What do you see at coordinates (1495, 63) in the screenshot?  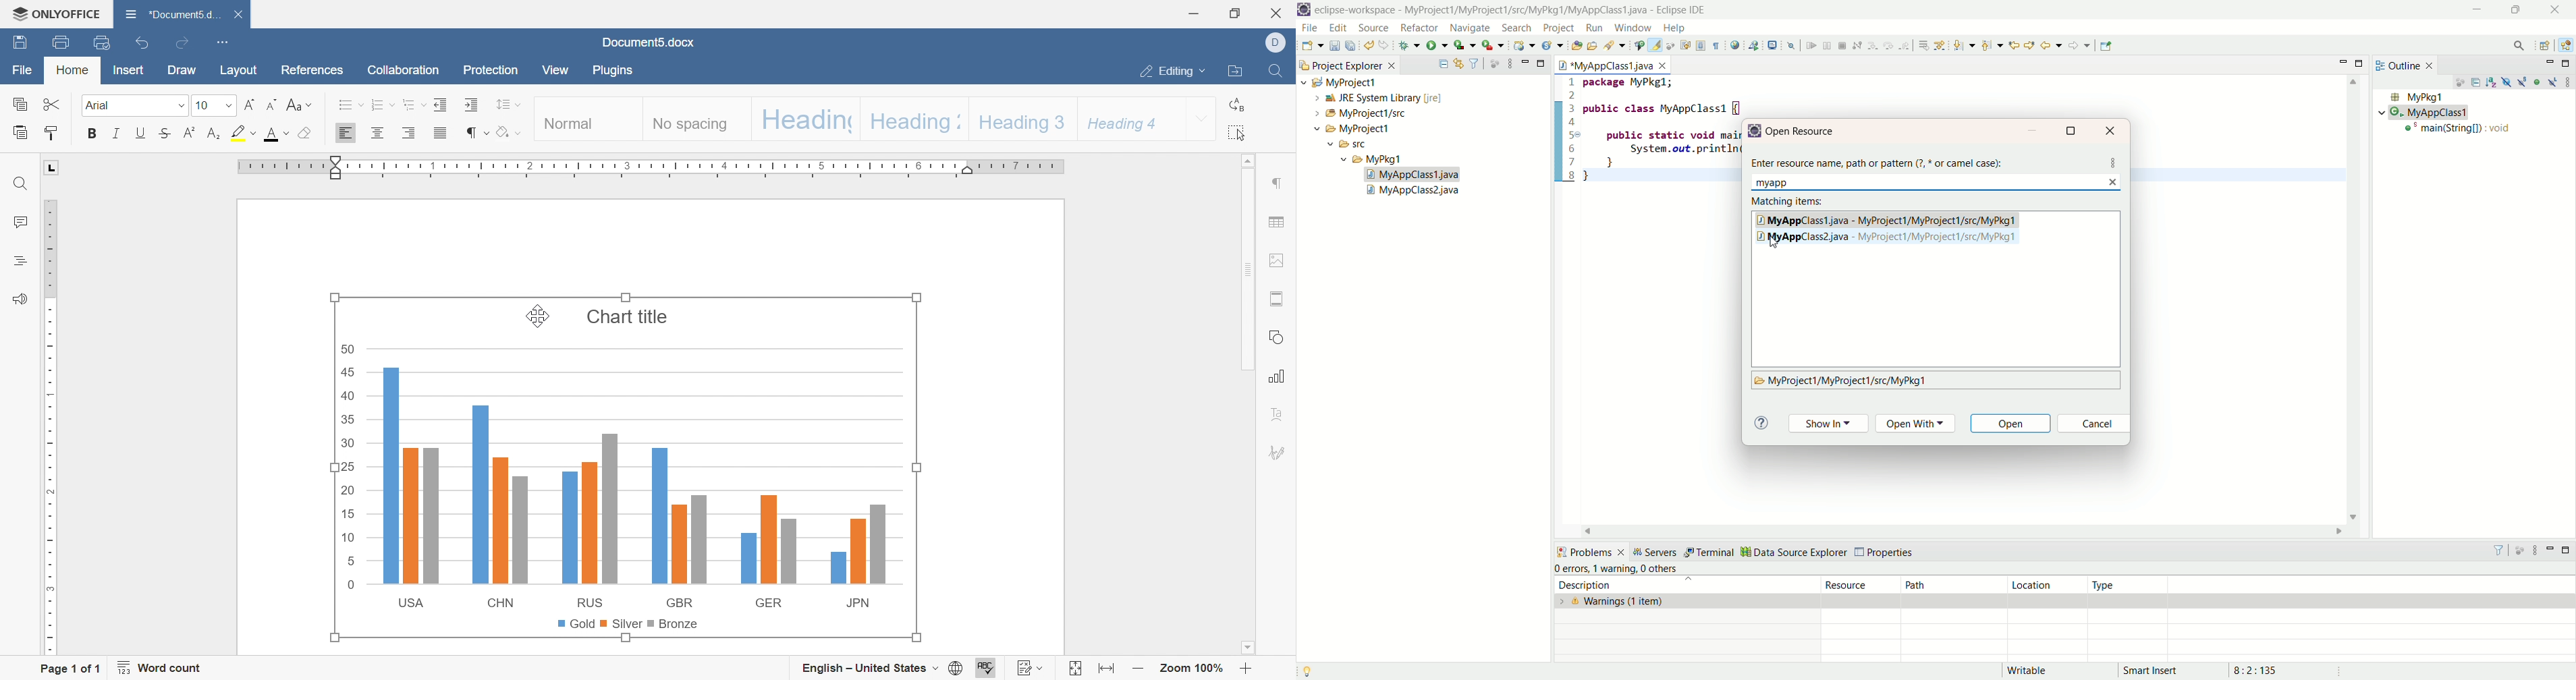 I see `focus on active task` at bounding box center [1495, 63].